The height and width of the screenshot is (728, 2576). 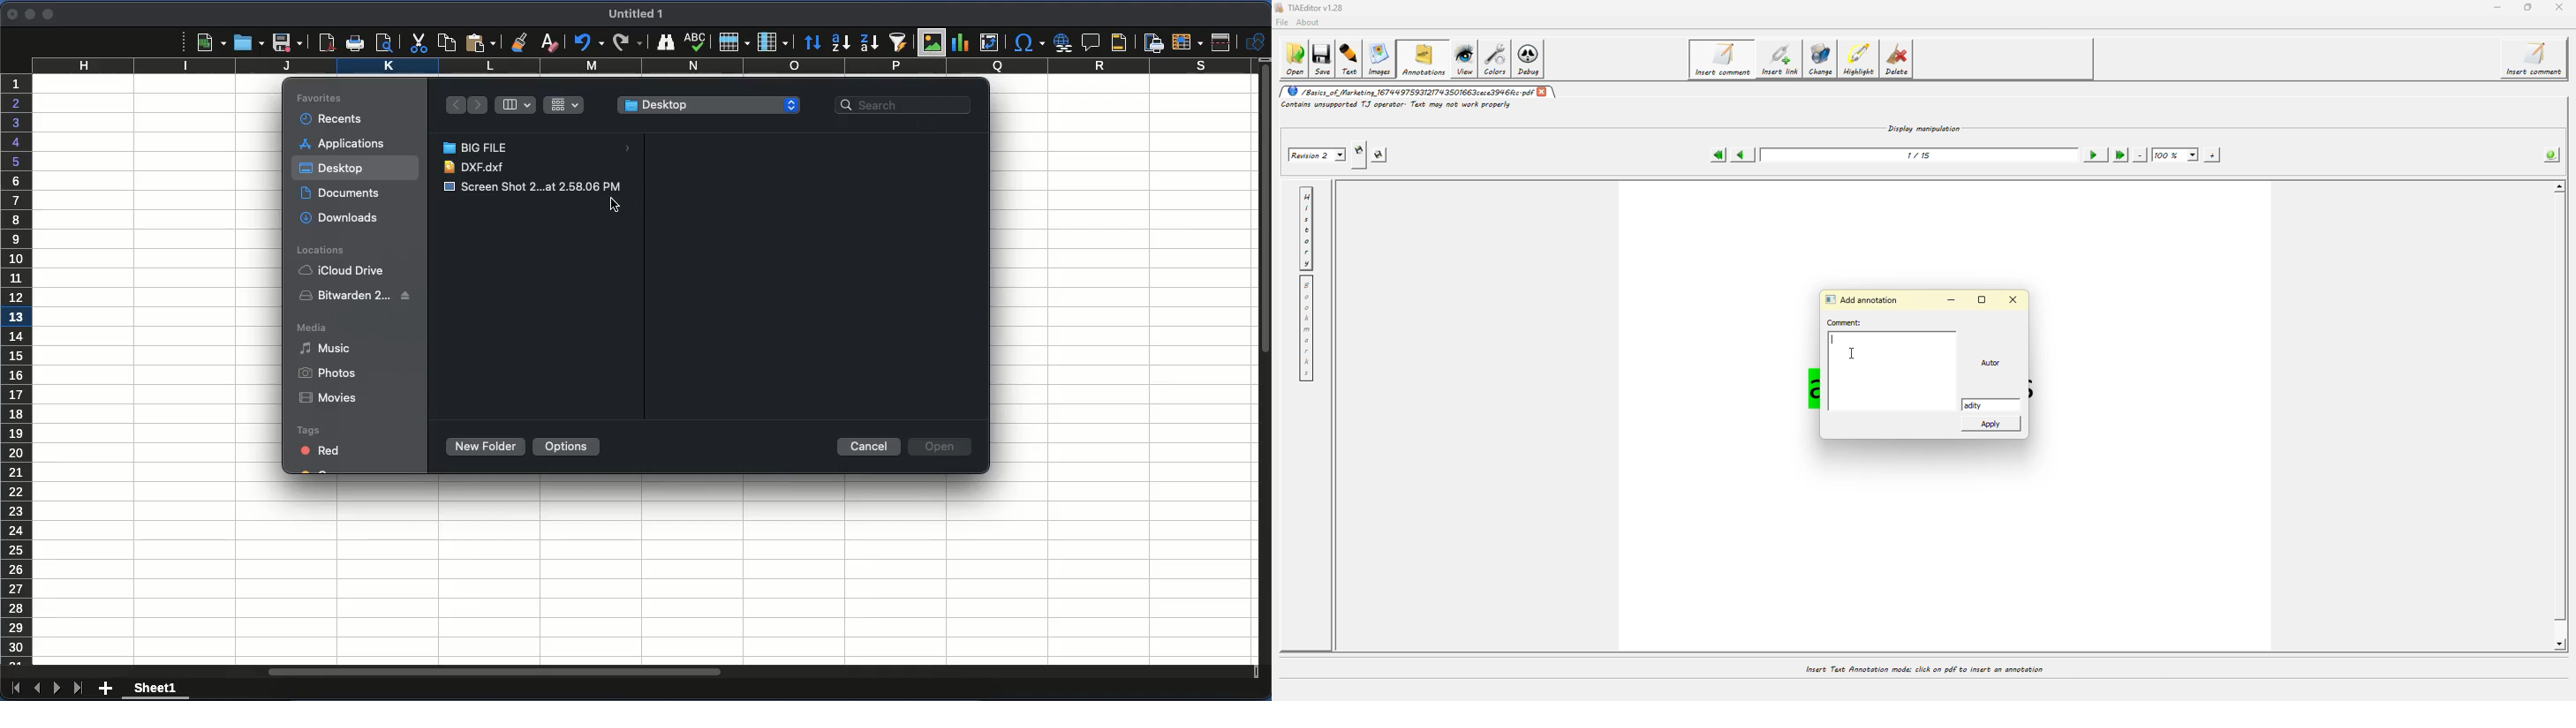 I want to click on spell check, so click(x=698, y=43).